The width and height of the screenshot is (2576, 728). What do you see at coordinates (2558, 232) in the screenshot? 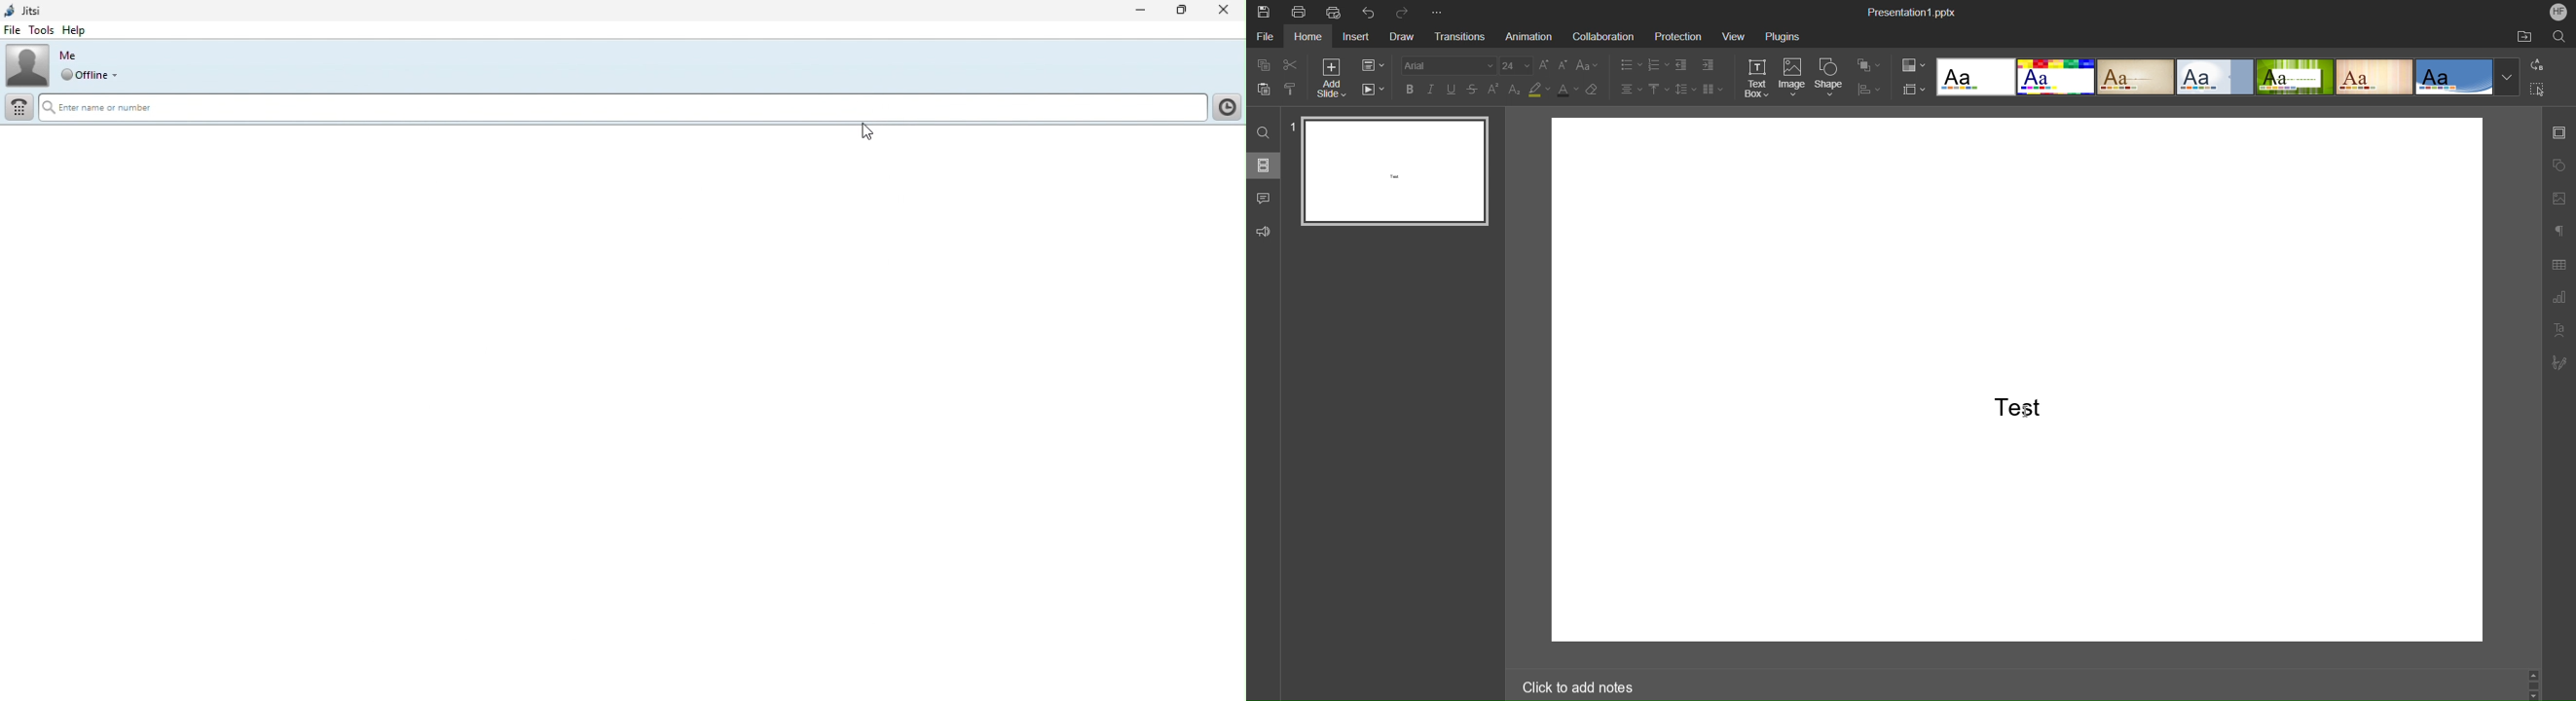
I see `Paragraph Settings` at bounding box center [2558, 232].